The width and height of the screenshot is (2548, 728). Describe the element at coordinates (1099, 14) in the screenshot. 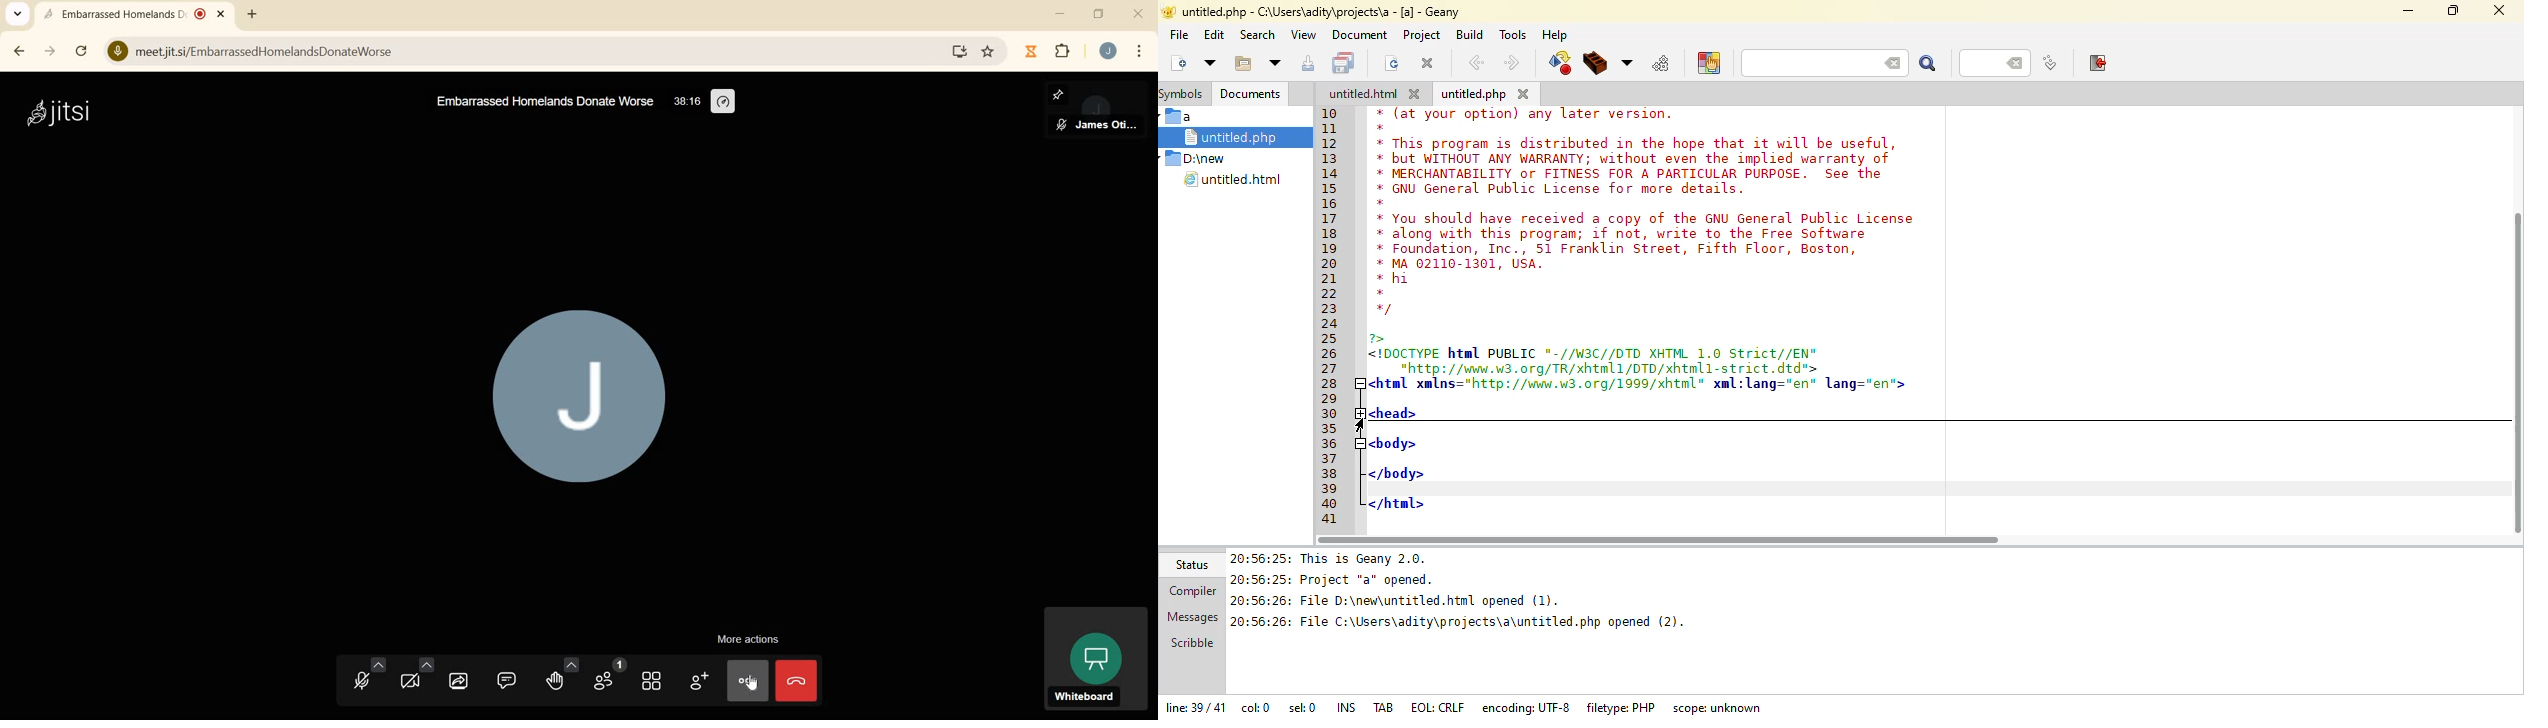

I see `restore down` at that location.